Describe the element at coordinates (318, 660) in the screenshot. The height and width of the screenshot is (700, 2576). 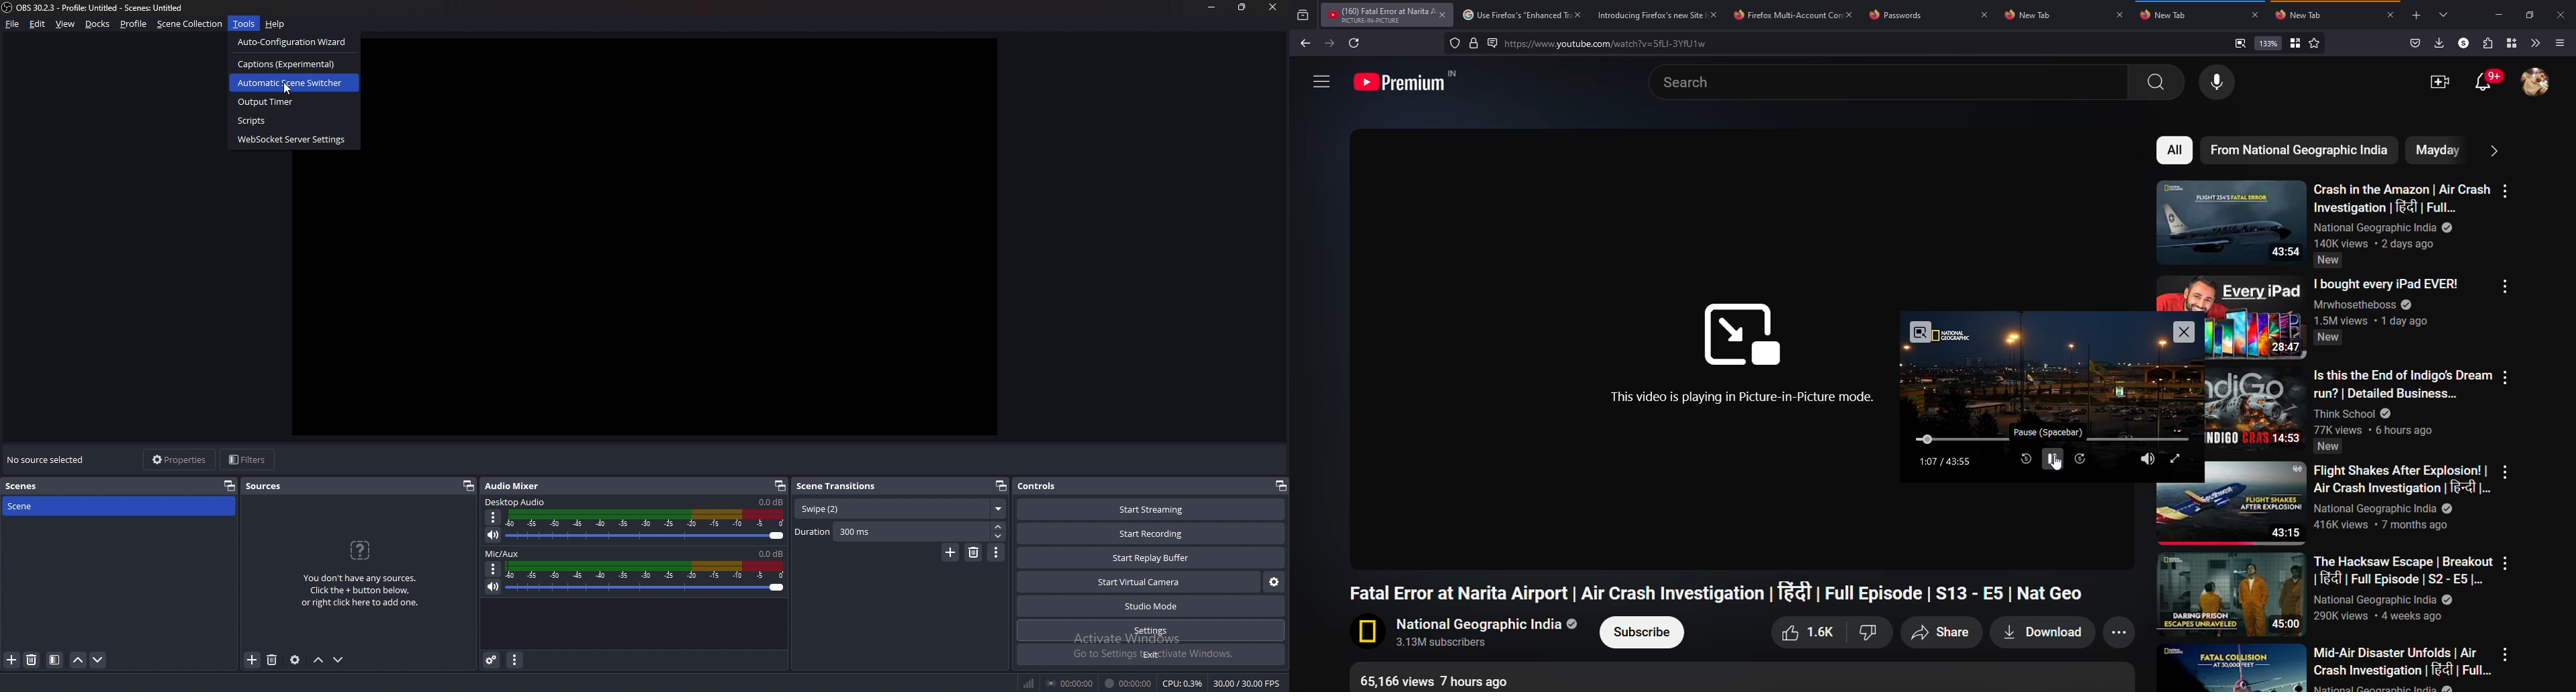
I see `move source up` at that location.